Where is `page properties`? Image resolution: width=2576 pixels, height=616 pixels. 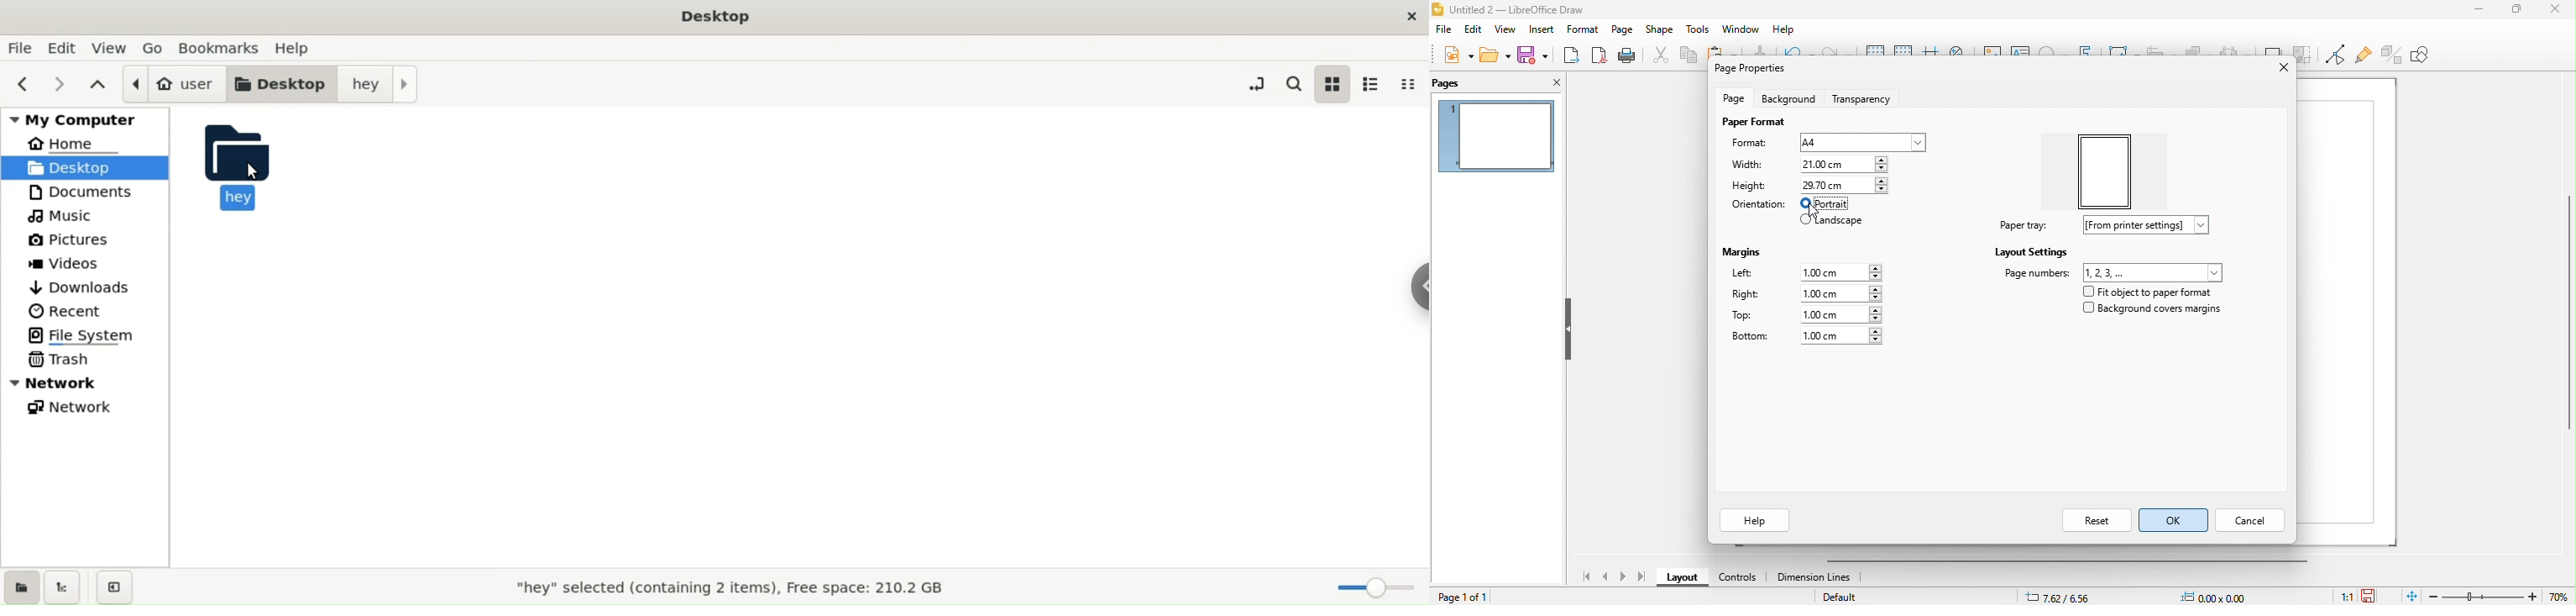 page properties is located at coordinates (1748, 68).